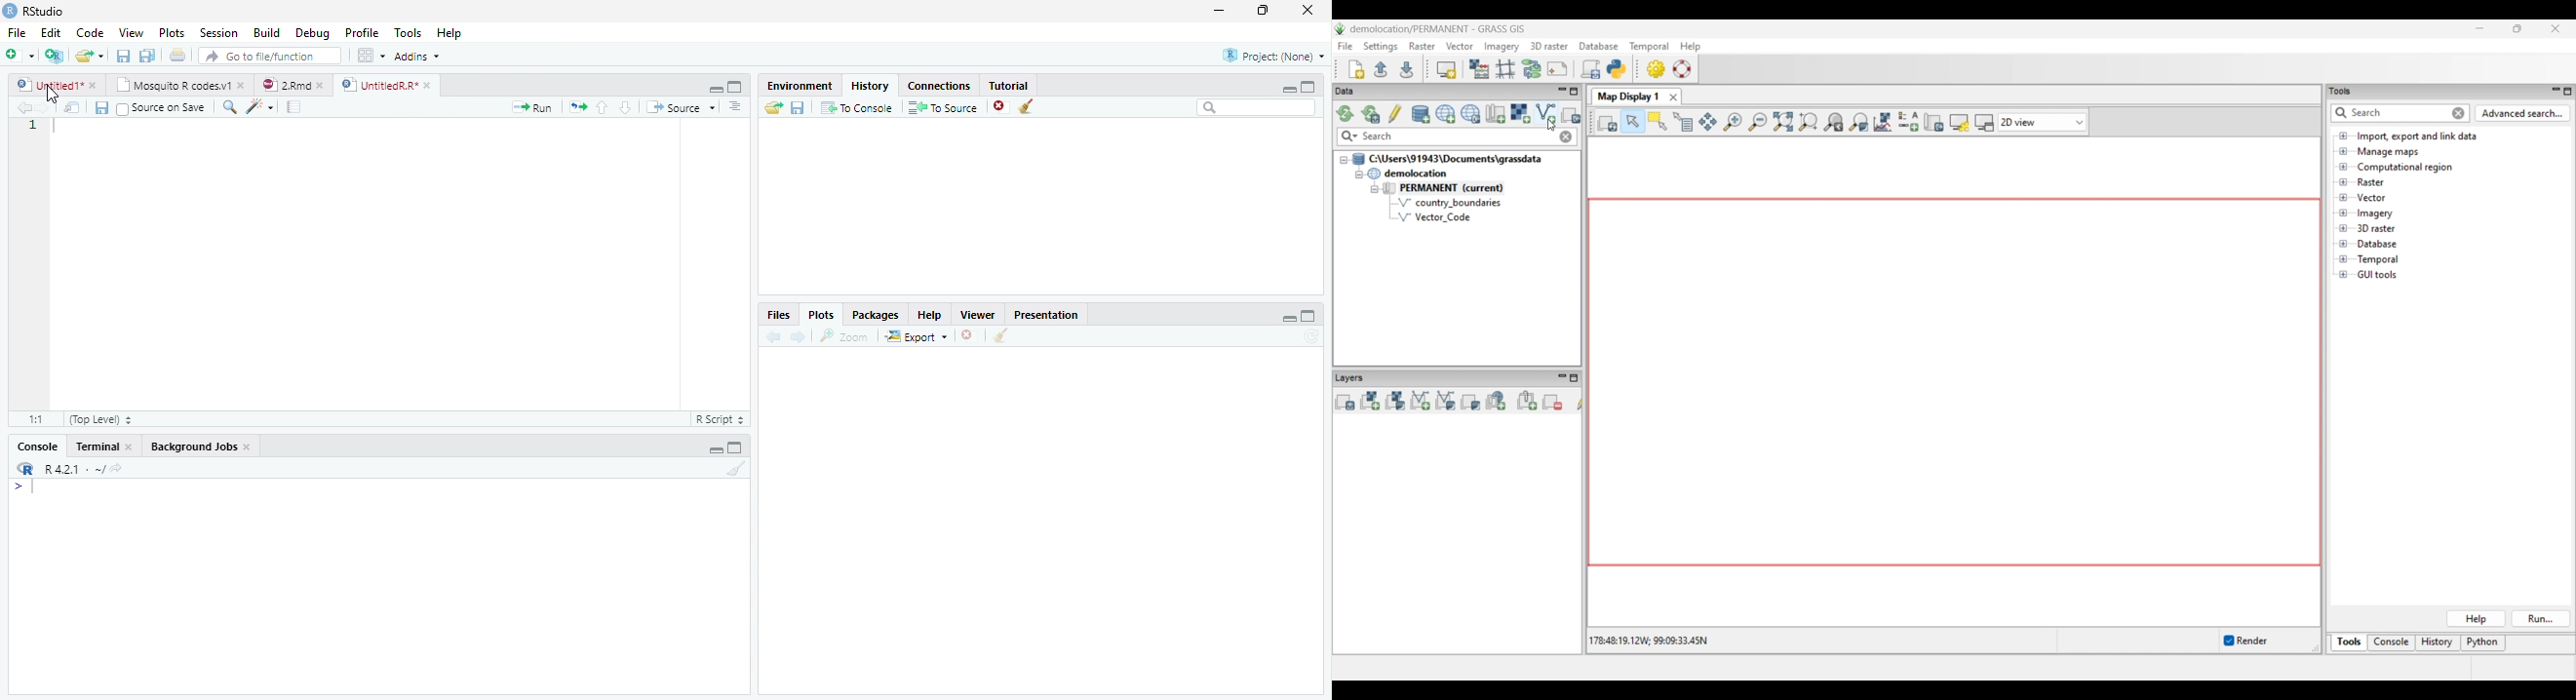  I want to click on Clean, so click(1030, 106).